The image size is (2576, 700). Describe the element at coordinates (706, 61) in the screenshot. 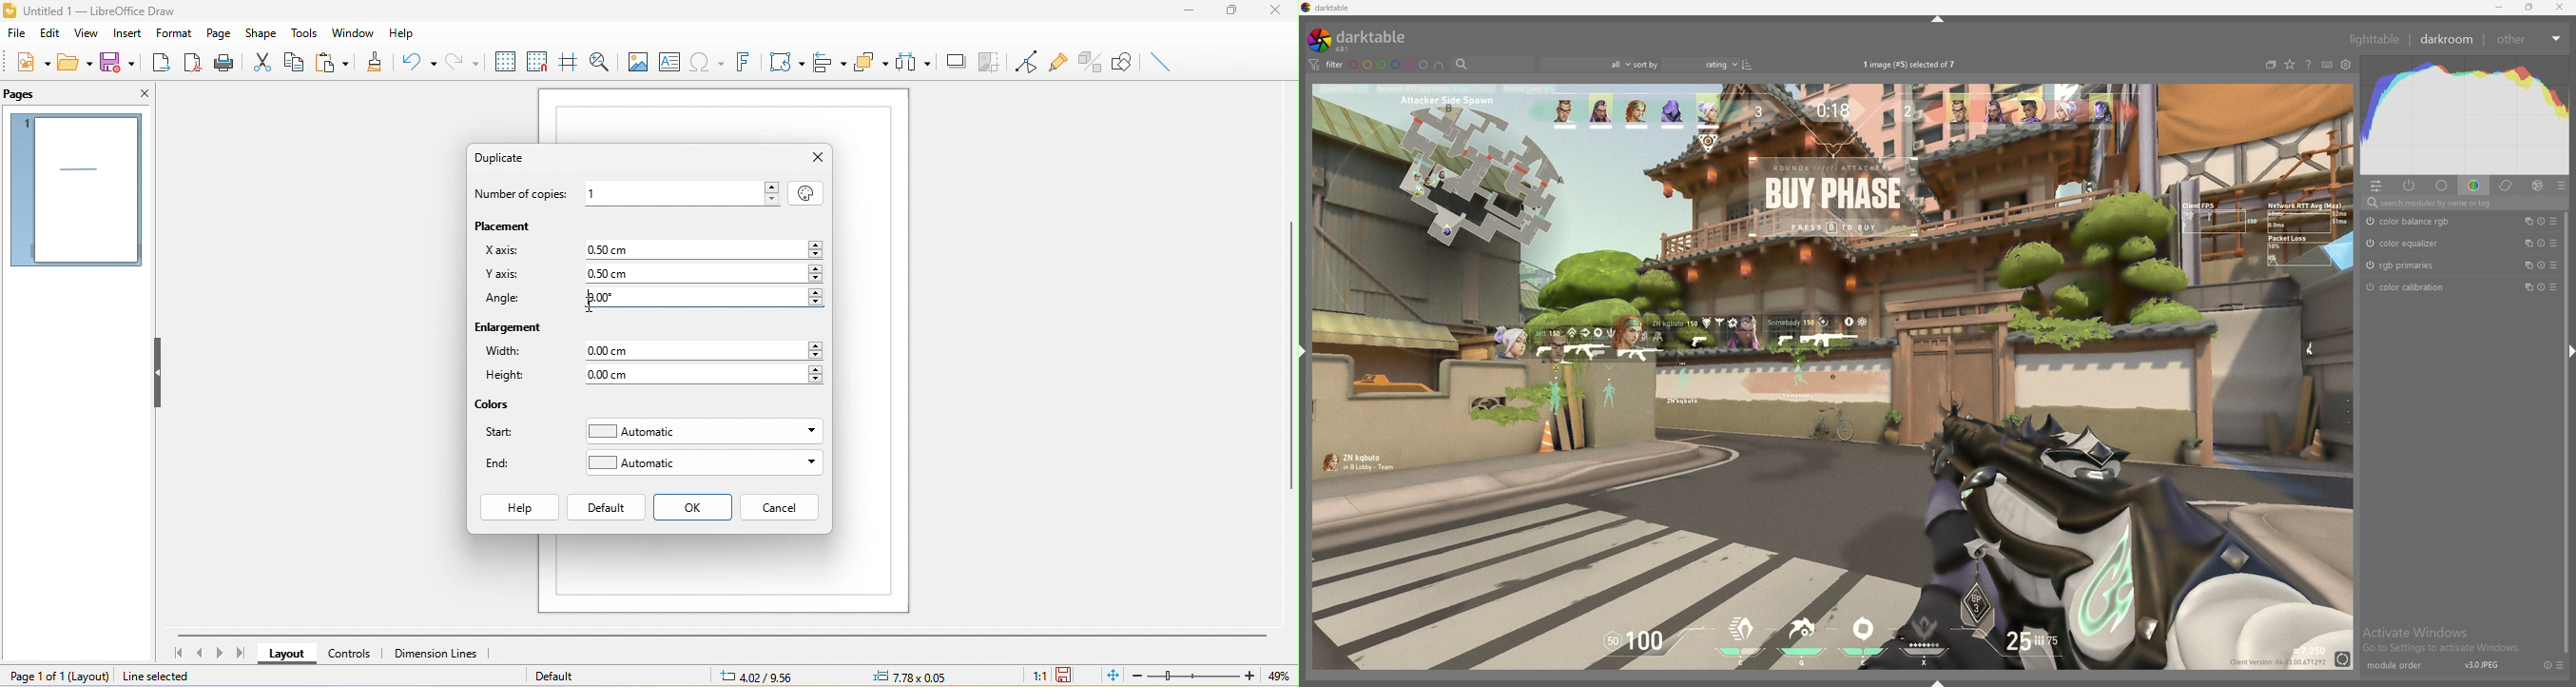

I see `special character` at that location.